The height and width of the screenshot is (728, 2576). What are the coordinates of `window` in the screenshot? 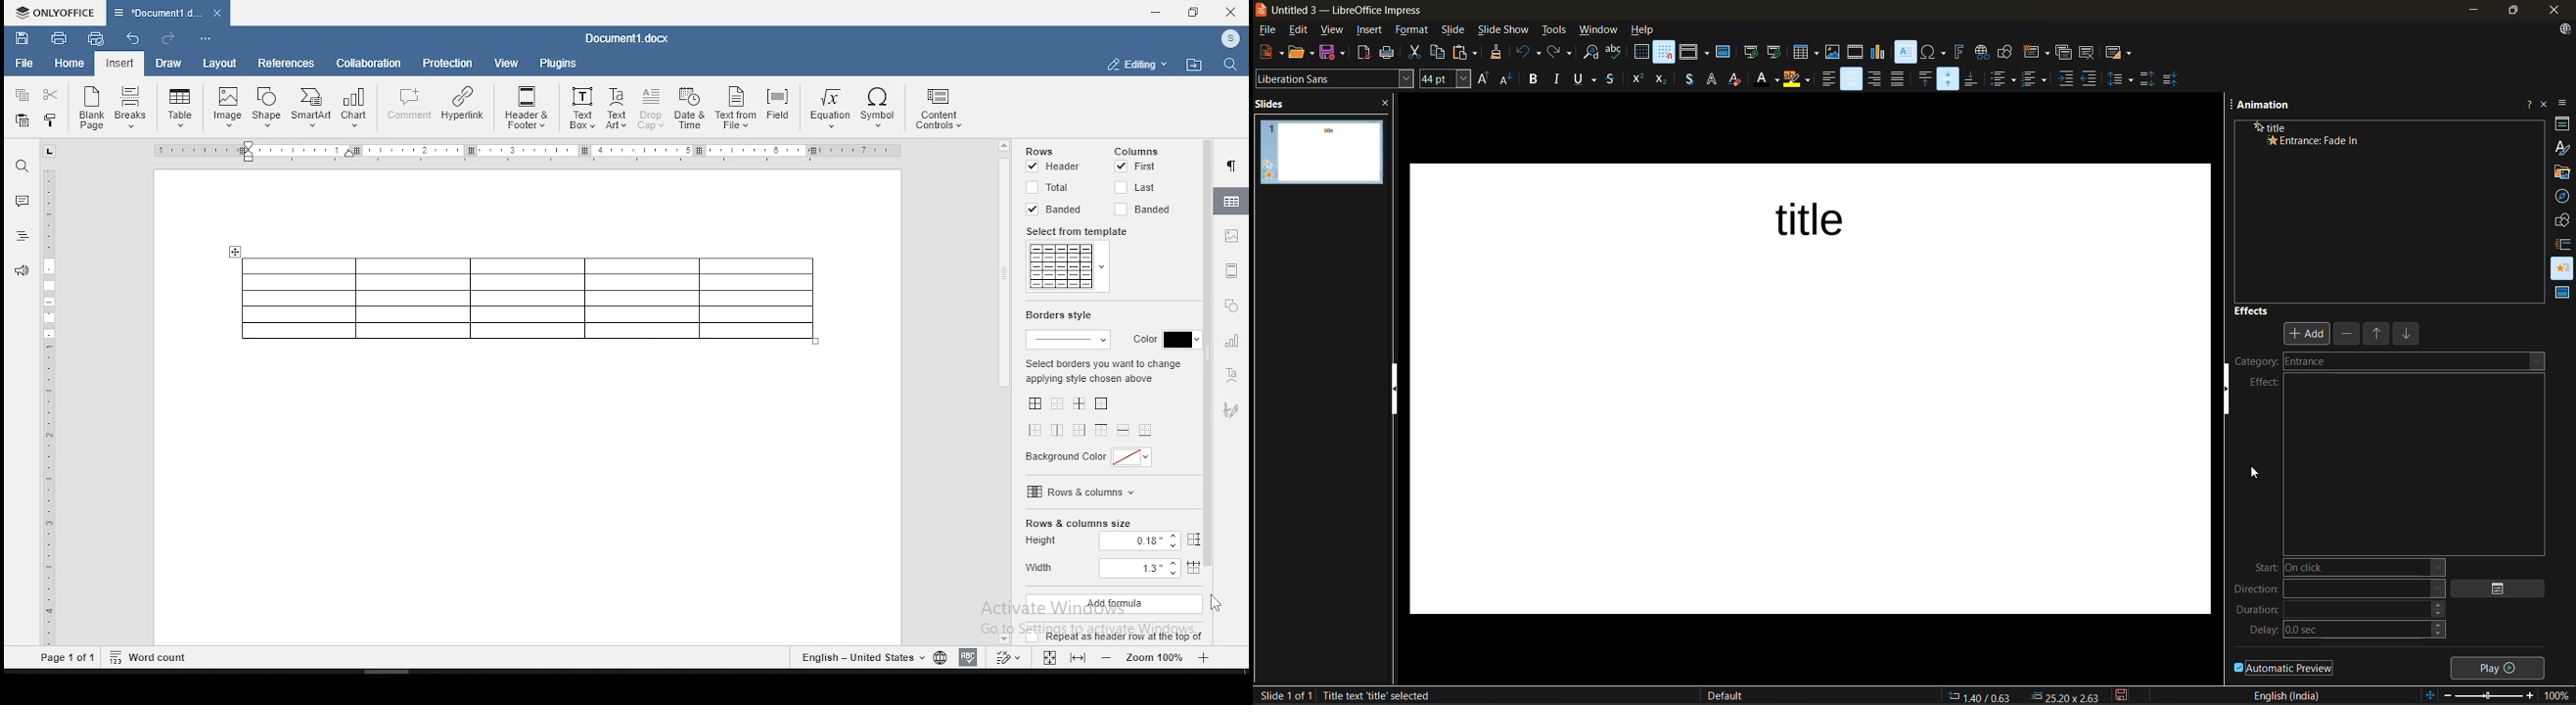 It's located at (1600, 31).